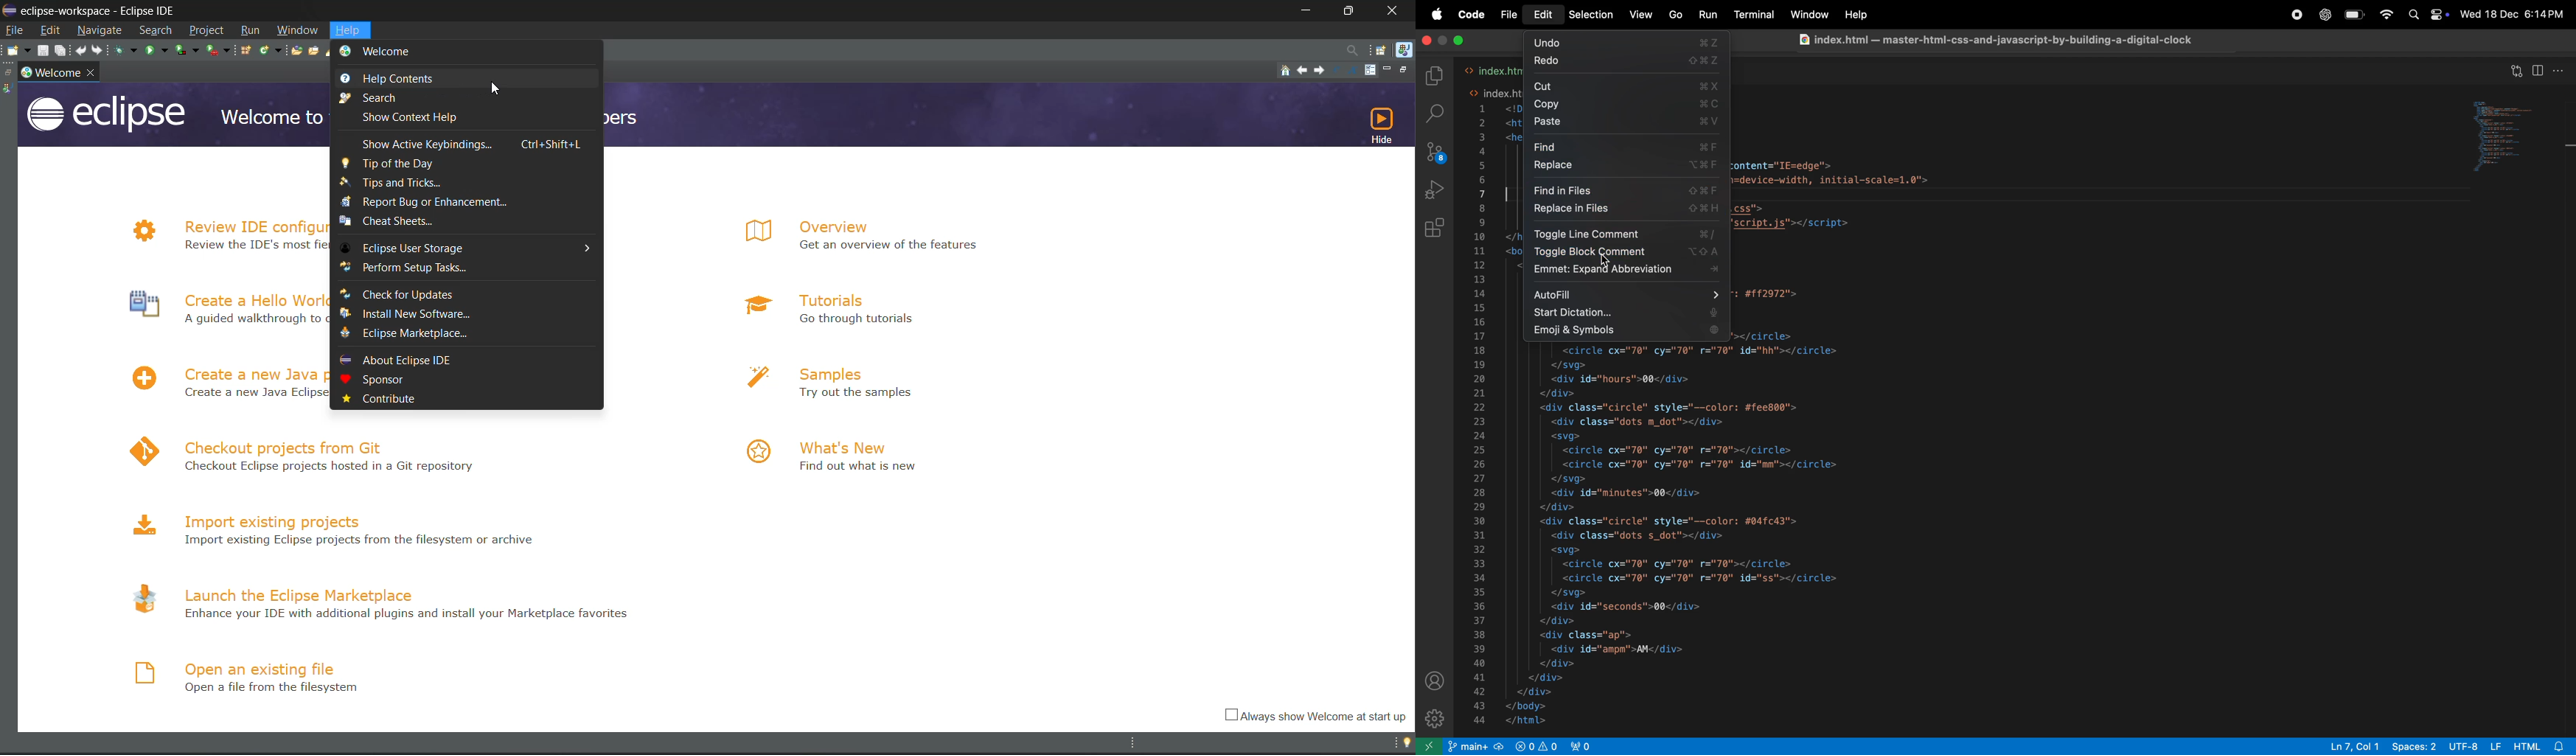  What do you see at coordinates (16, 49) in the screenshot?
I see `new` at bounding box center [16, 49].